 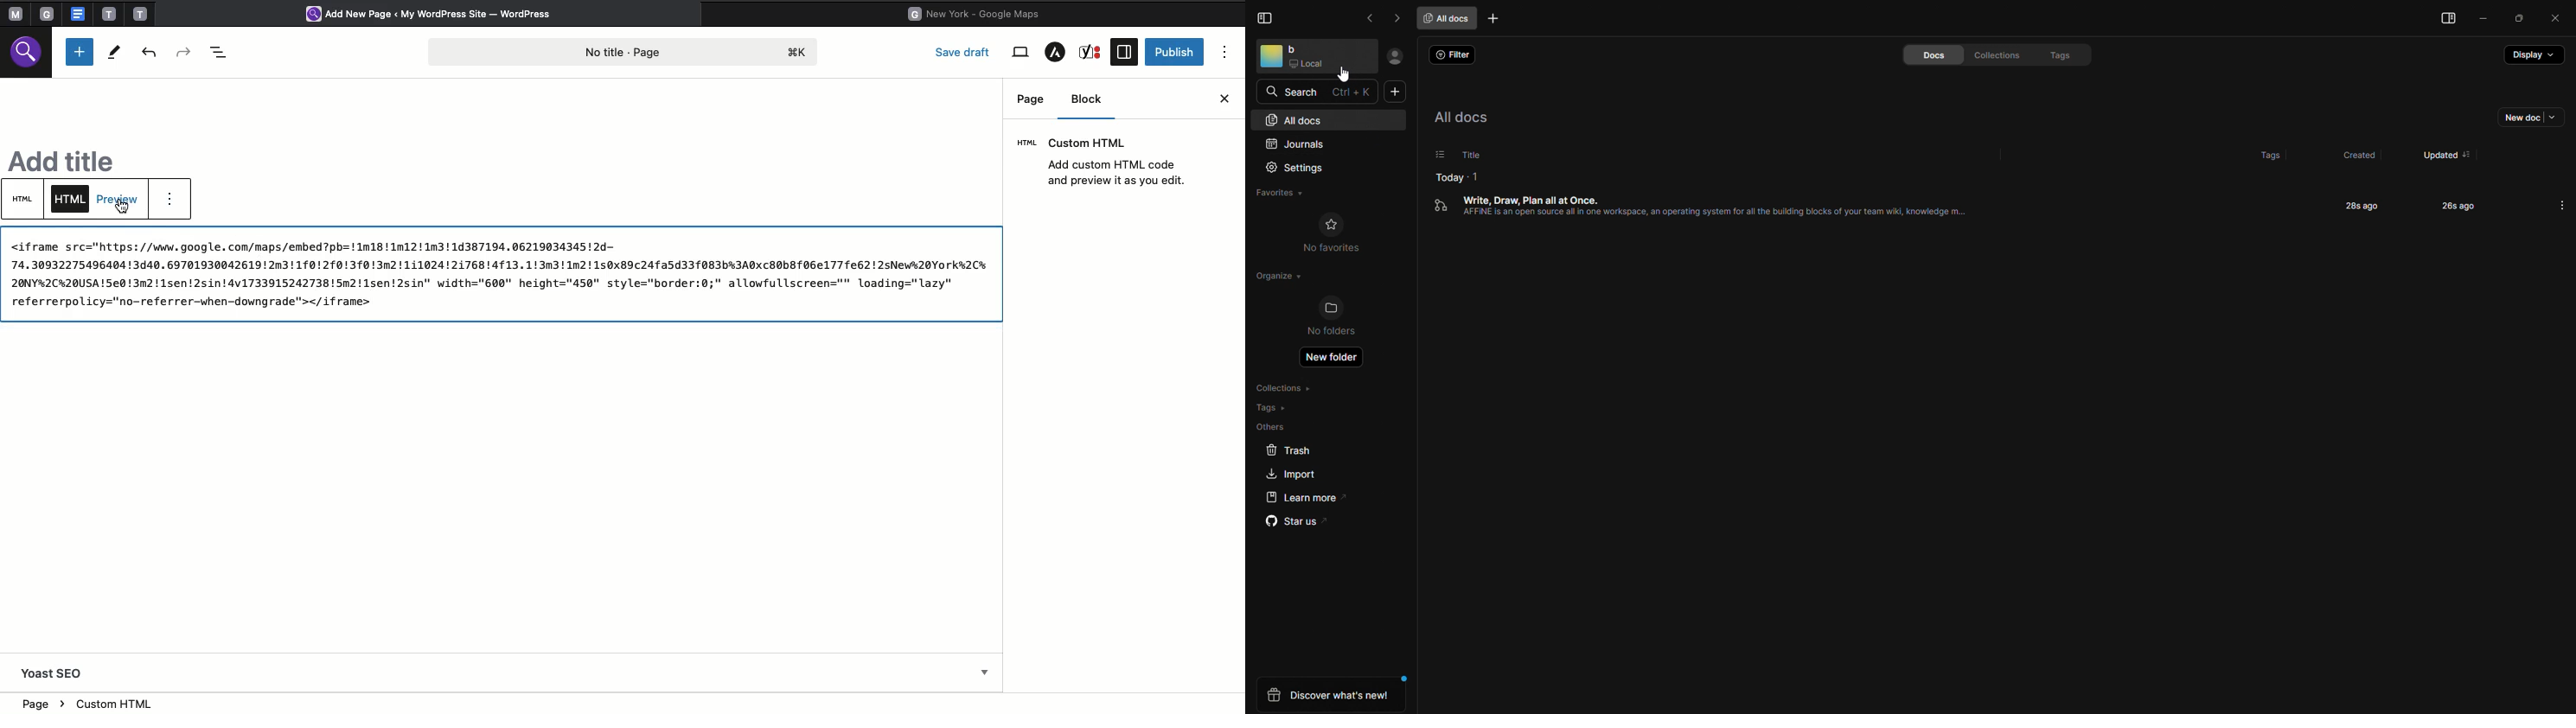 What do you see at coordinates (1296, 91) in the screenshot?
I see `search` at bounding box center [1296, 91].